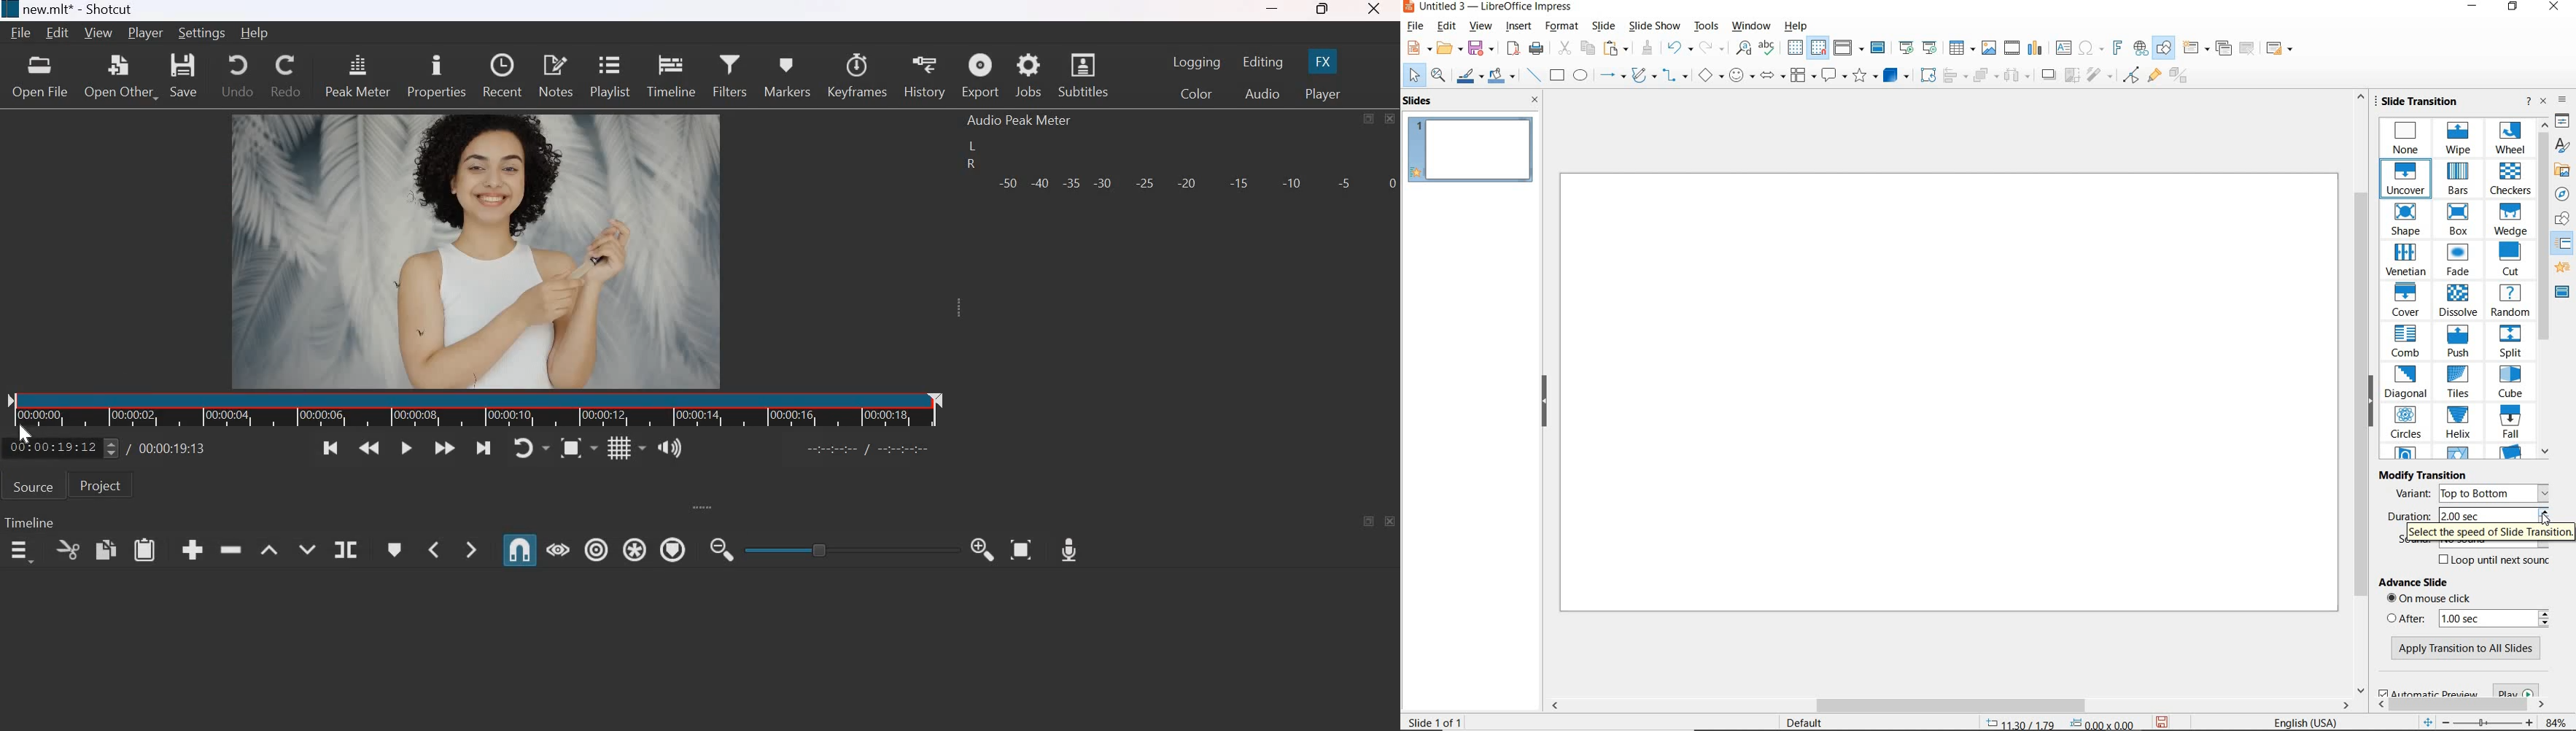 The width and height of the screenshot is (2576, 756). I want to click on SNAP TO GRID, so click(1820, 47).